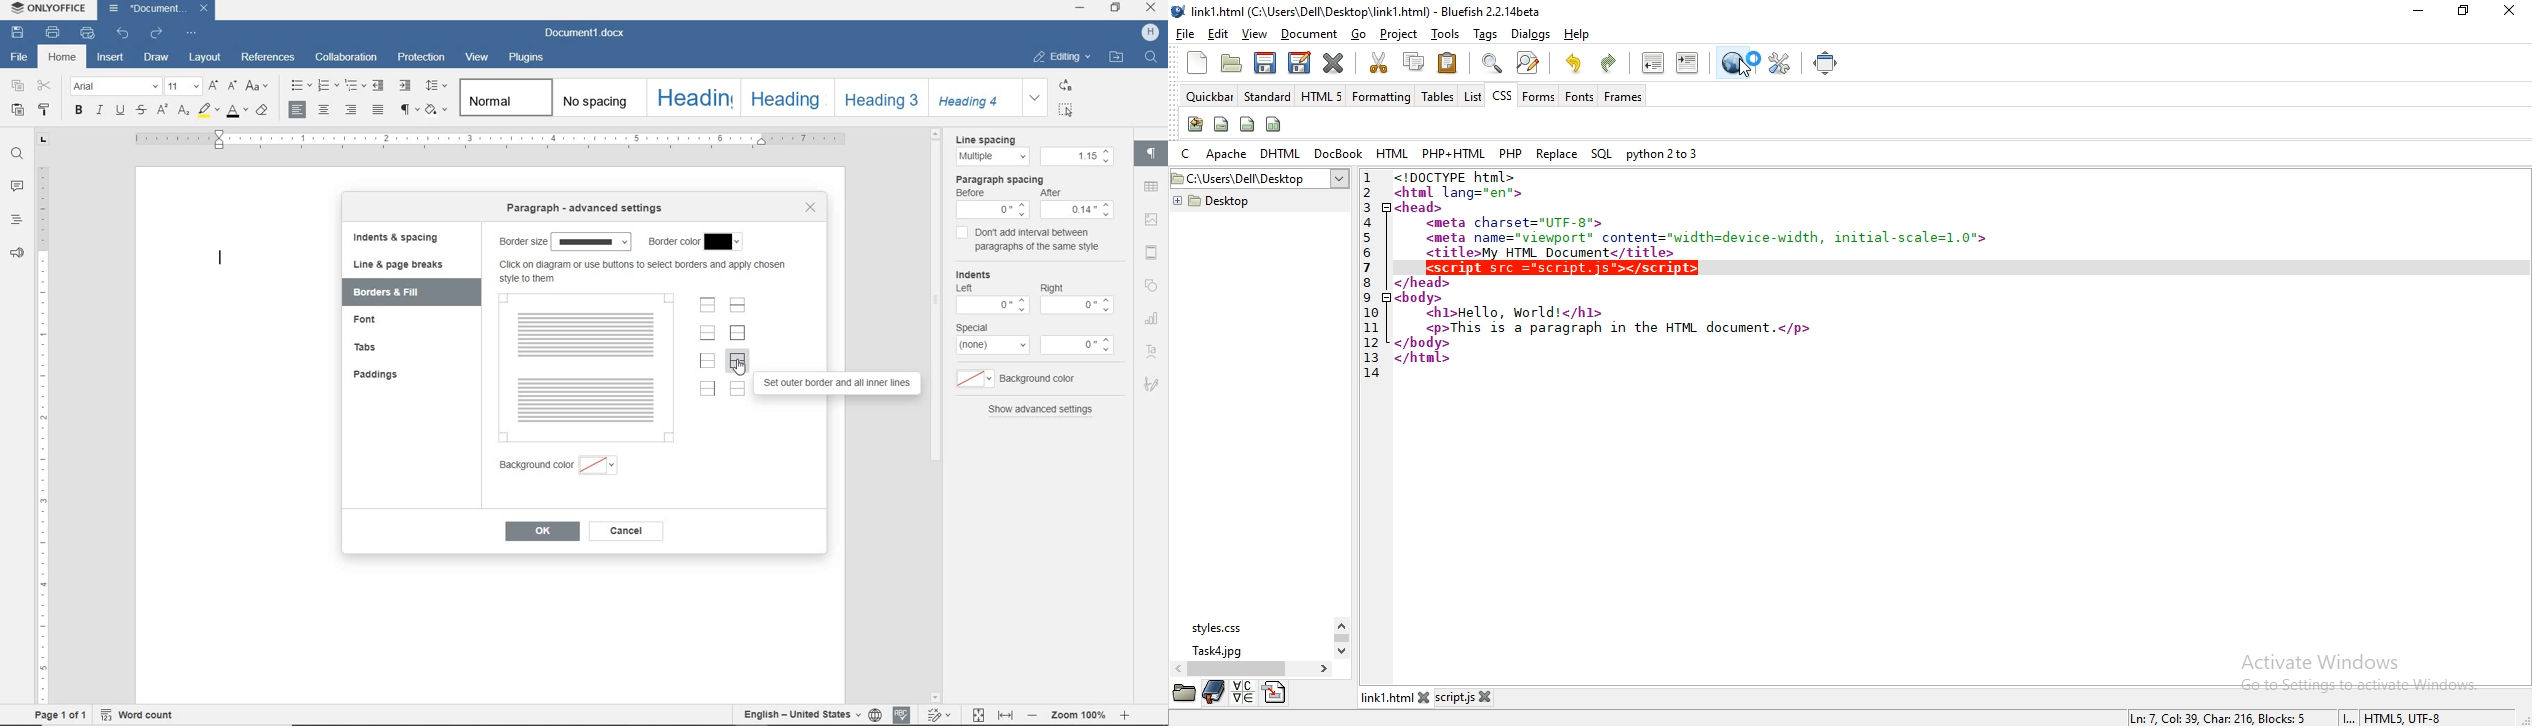 This screenshot has height=728, width=2548. I want to click on 7, so click(1367, 268).